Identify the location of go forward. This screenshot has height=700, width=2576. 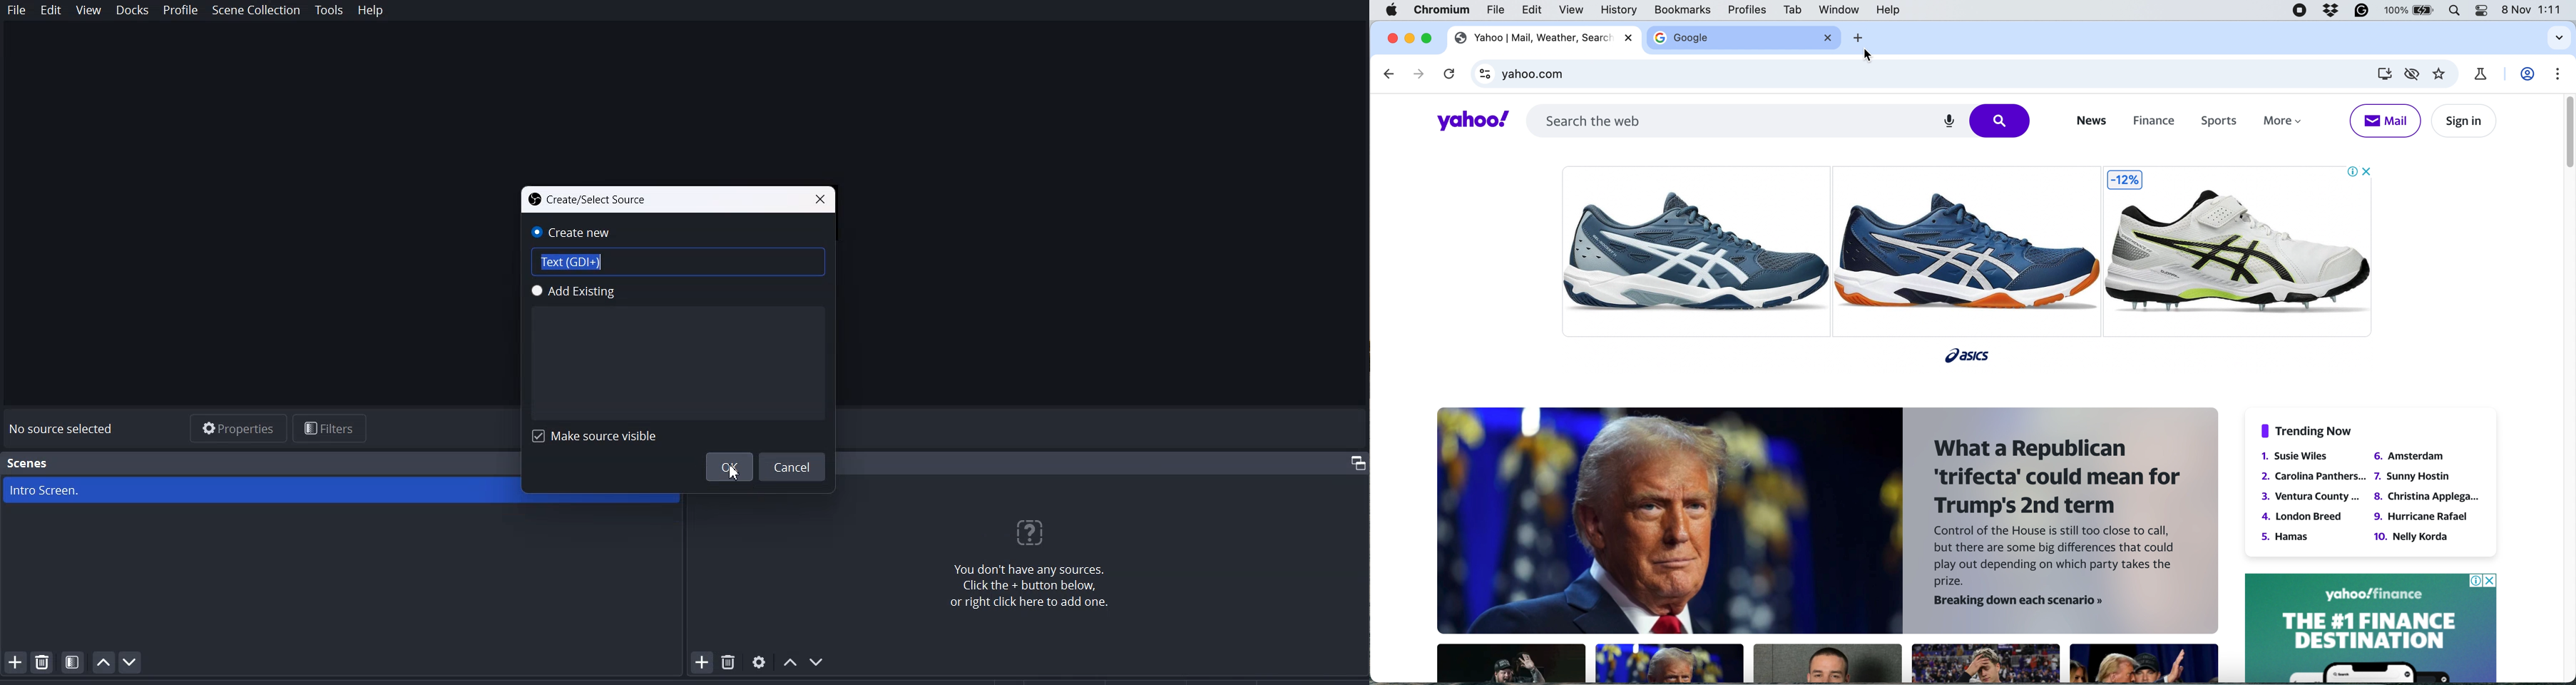
(1415, 73).